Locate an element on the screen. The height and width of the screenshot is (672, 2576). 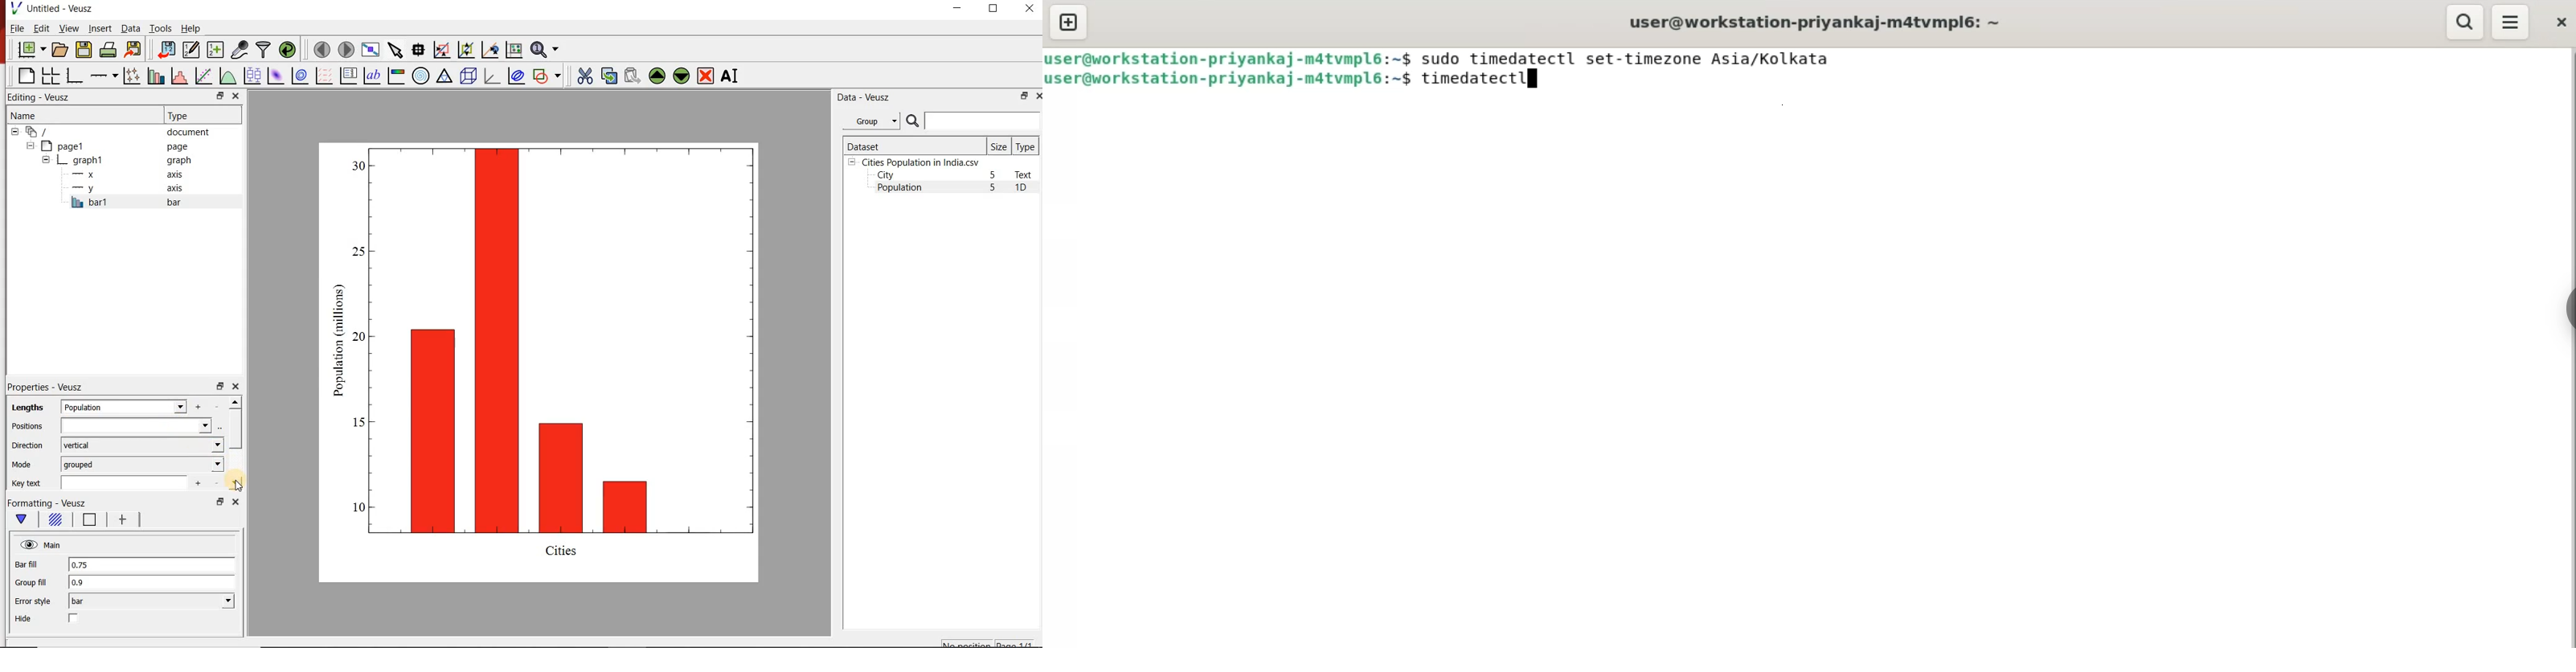
Type is located at coordinates (1026, 146).